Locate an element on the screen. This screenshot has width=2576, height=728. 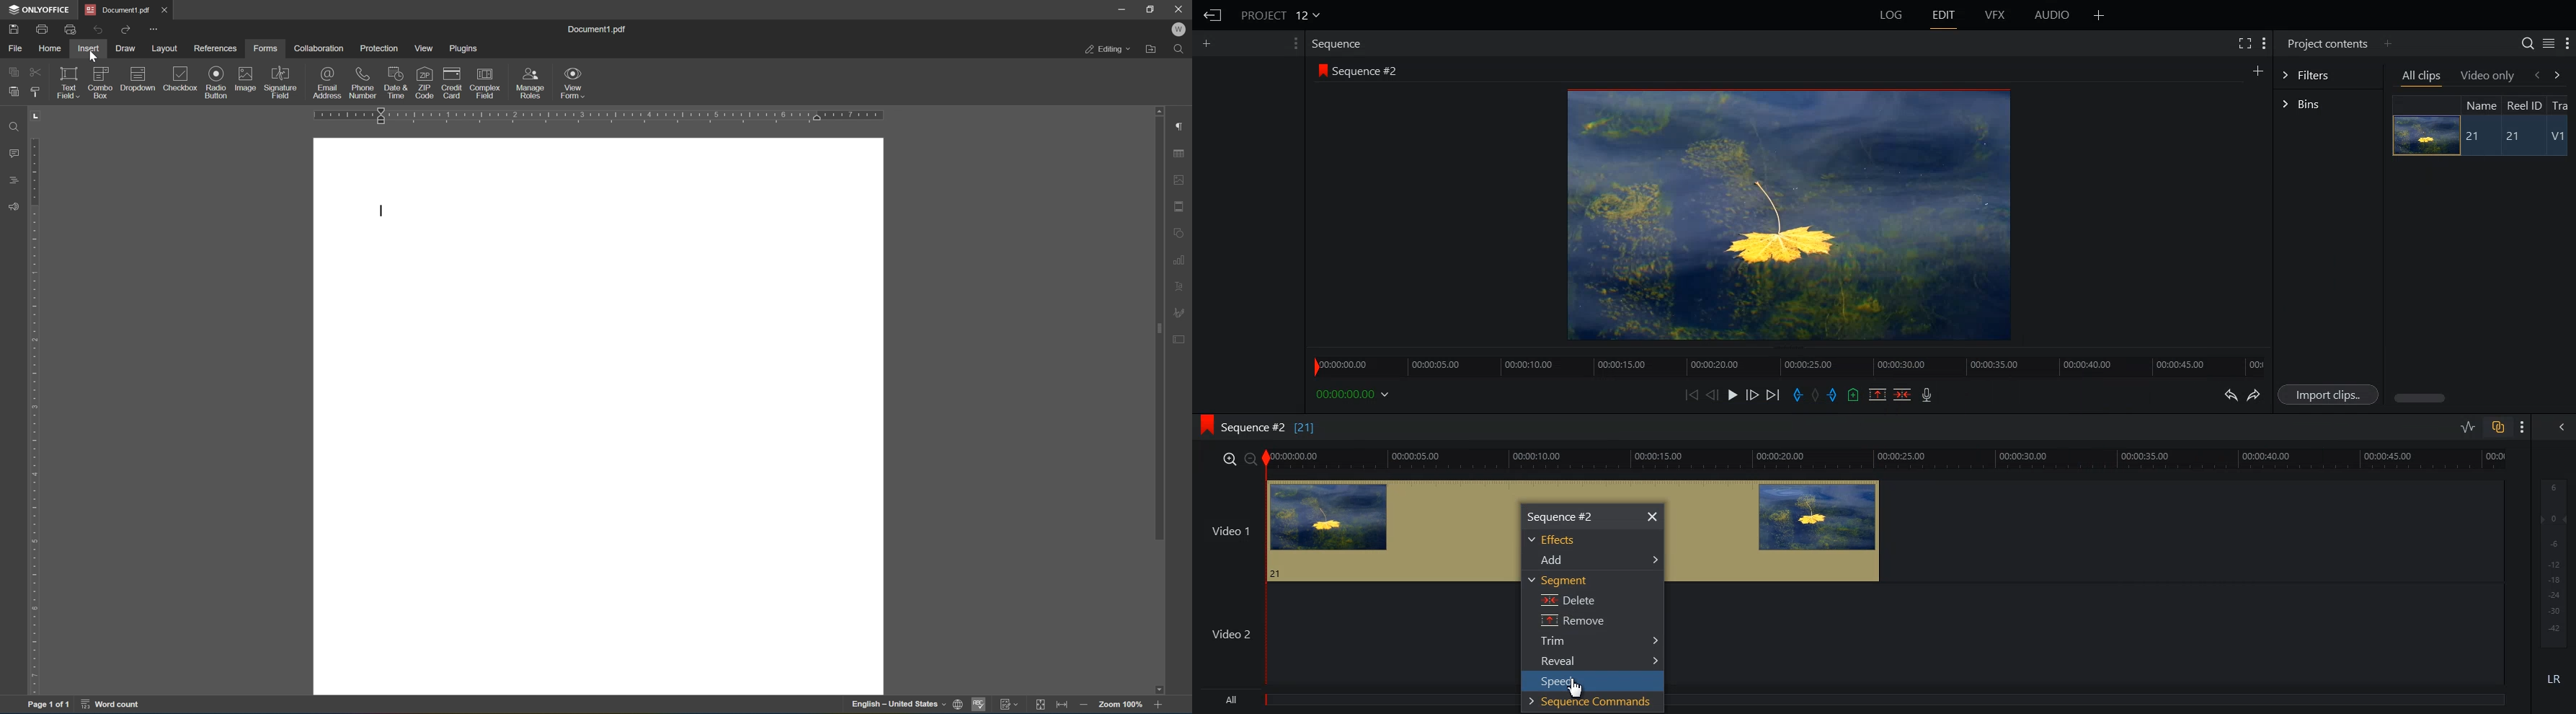
VFX is located at coordinates (1996, 15).